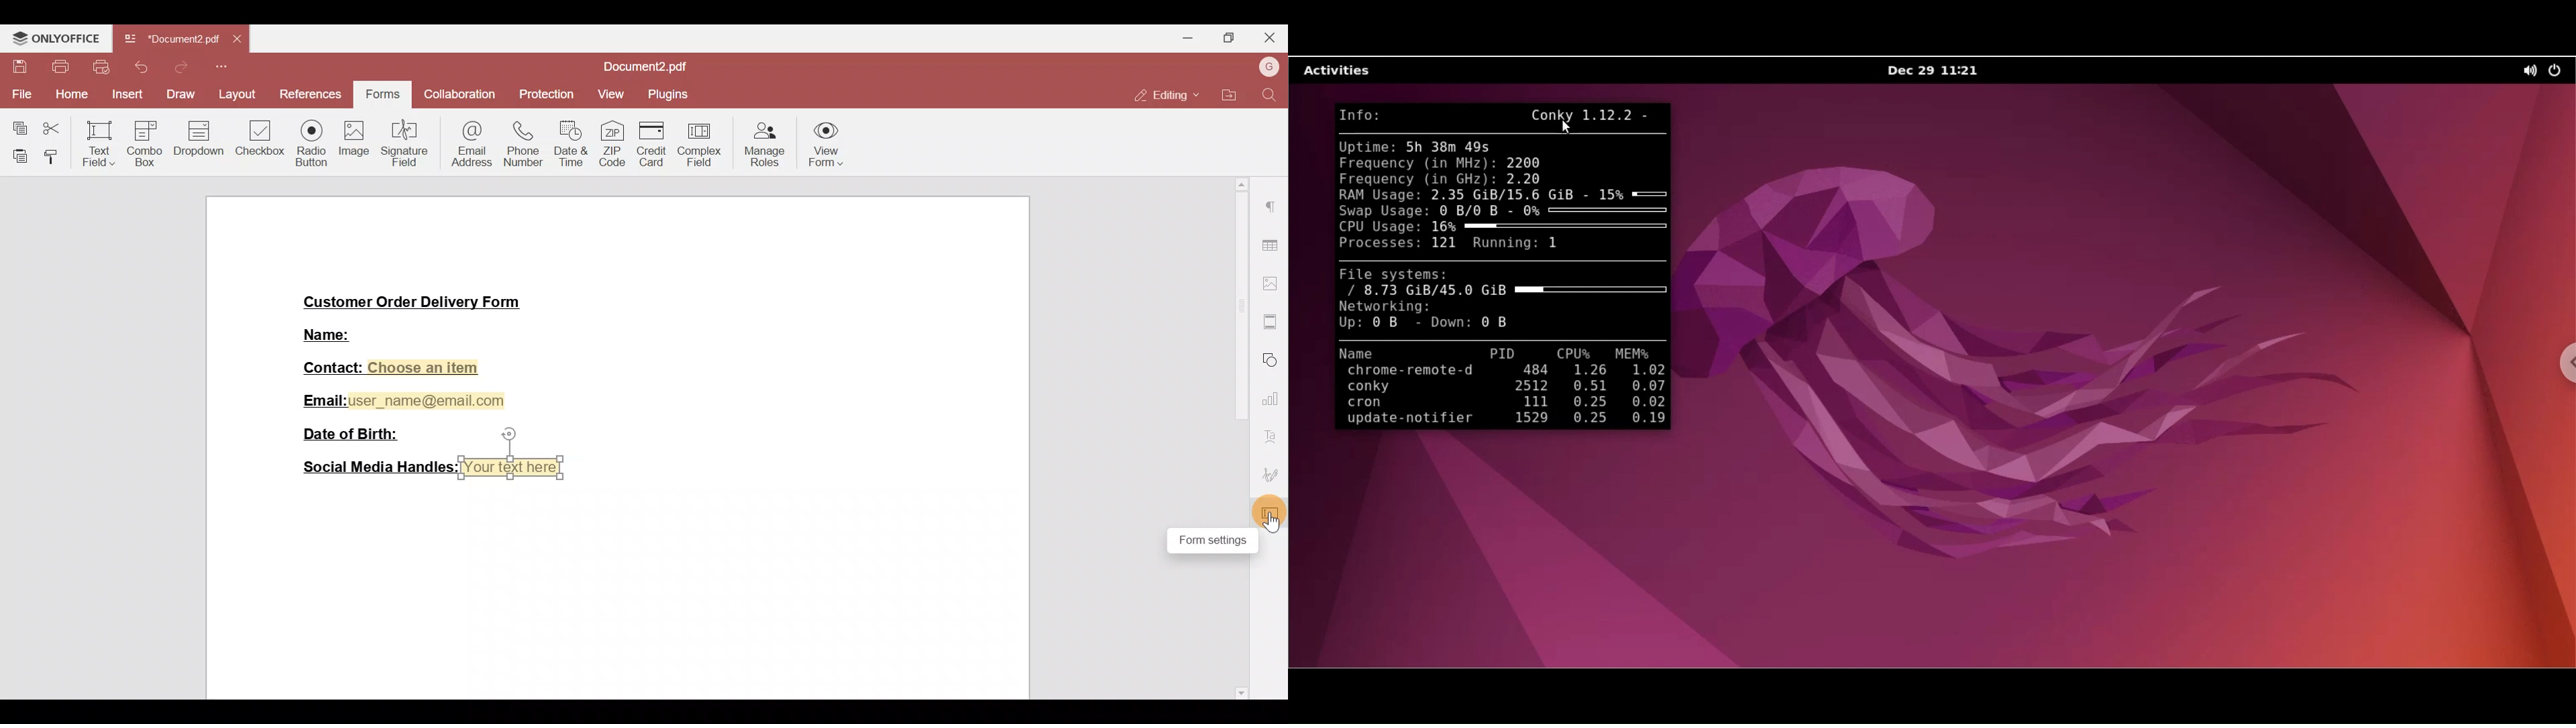 The height and width of the screenshot is (728, 2576). What do you see at coordinates (144, 67) in the screenshot?
I see `Undo` at bounding box center [144, 67].